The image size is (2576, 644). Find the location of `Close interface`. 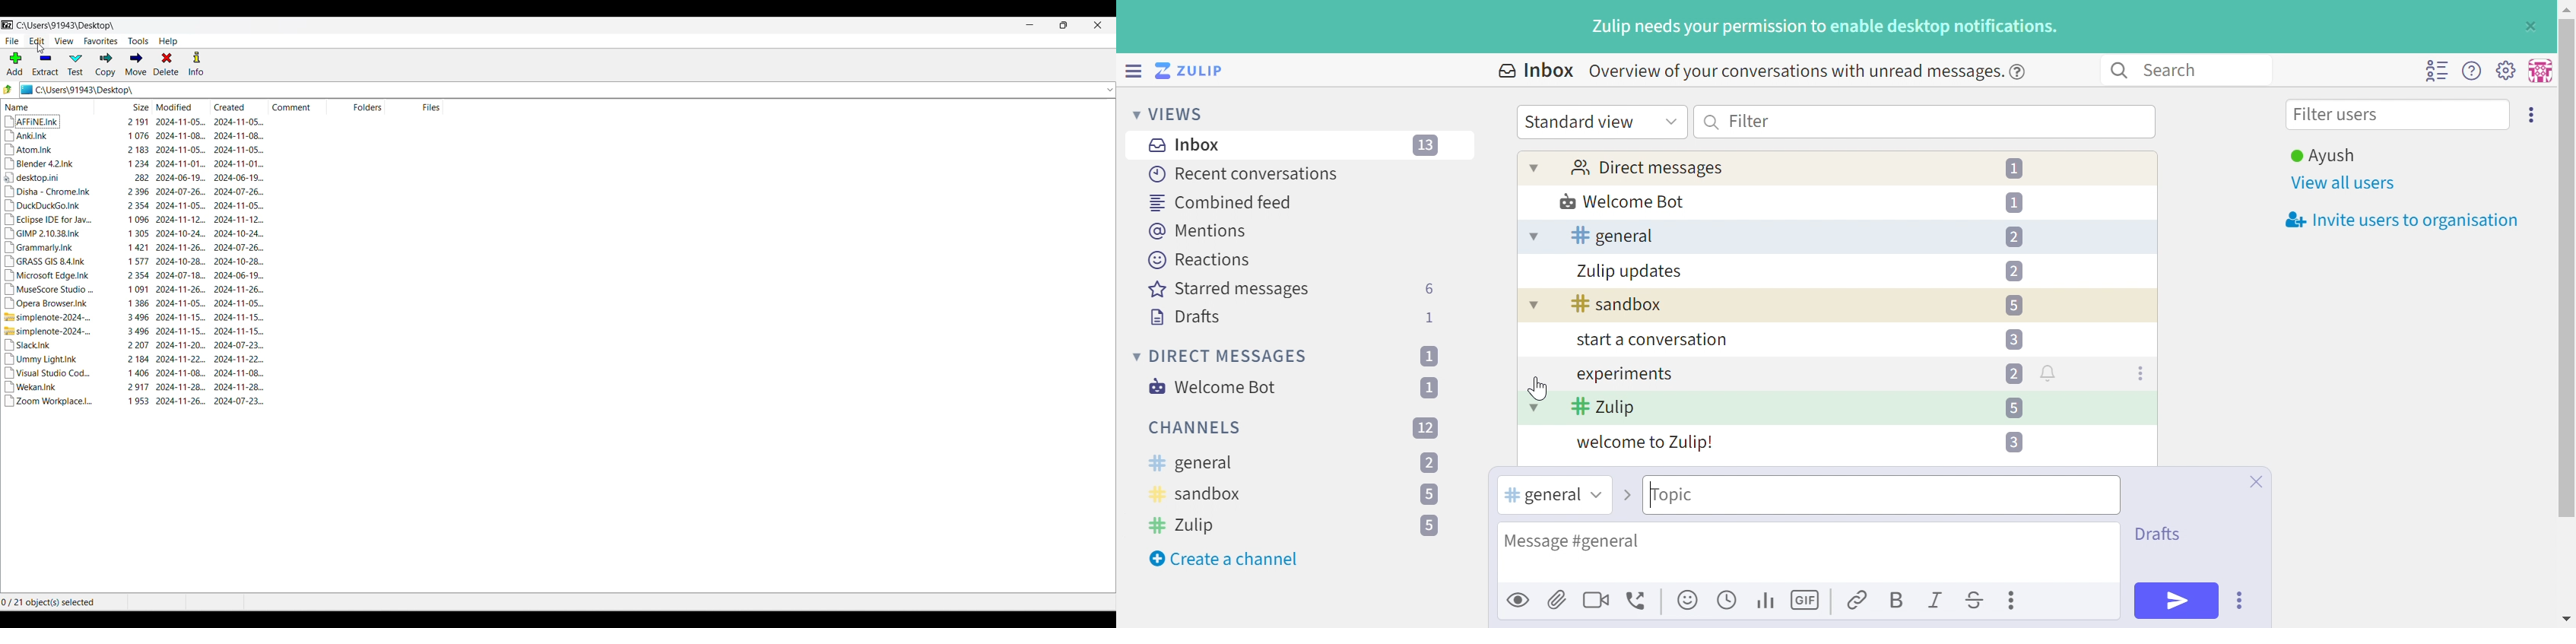

Close interface is located at coordinates (1098, 25).